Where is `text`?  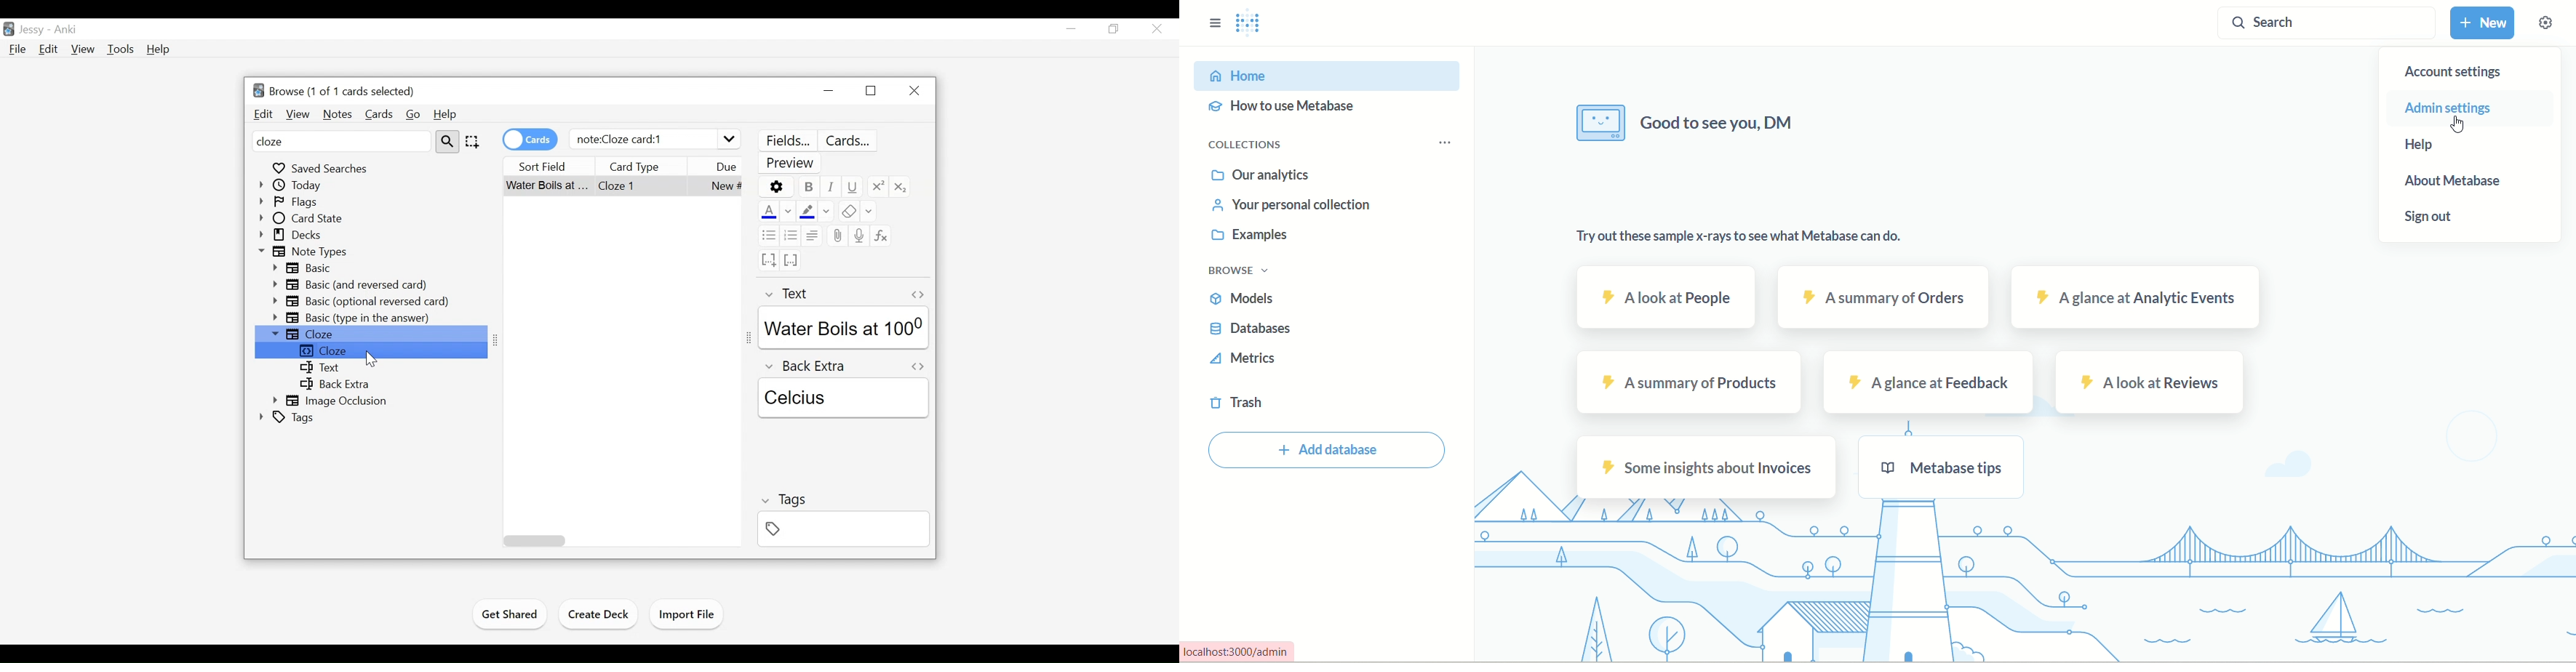 text is located at coordinates (1743, 238).